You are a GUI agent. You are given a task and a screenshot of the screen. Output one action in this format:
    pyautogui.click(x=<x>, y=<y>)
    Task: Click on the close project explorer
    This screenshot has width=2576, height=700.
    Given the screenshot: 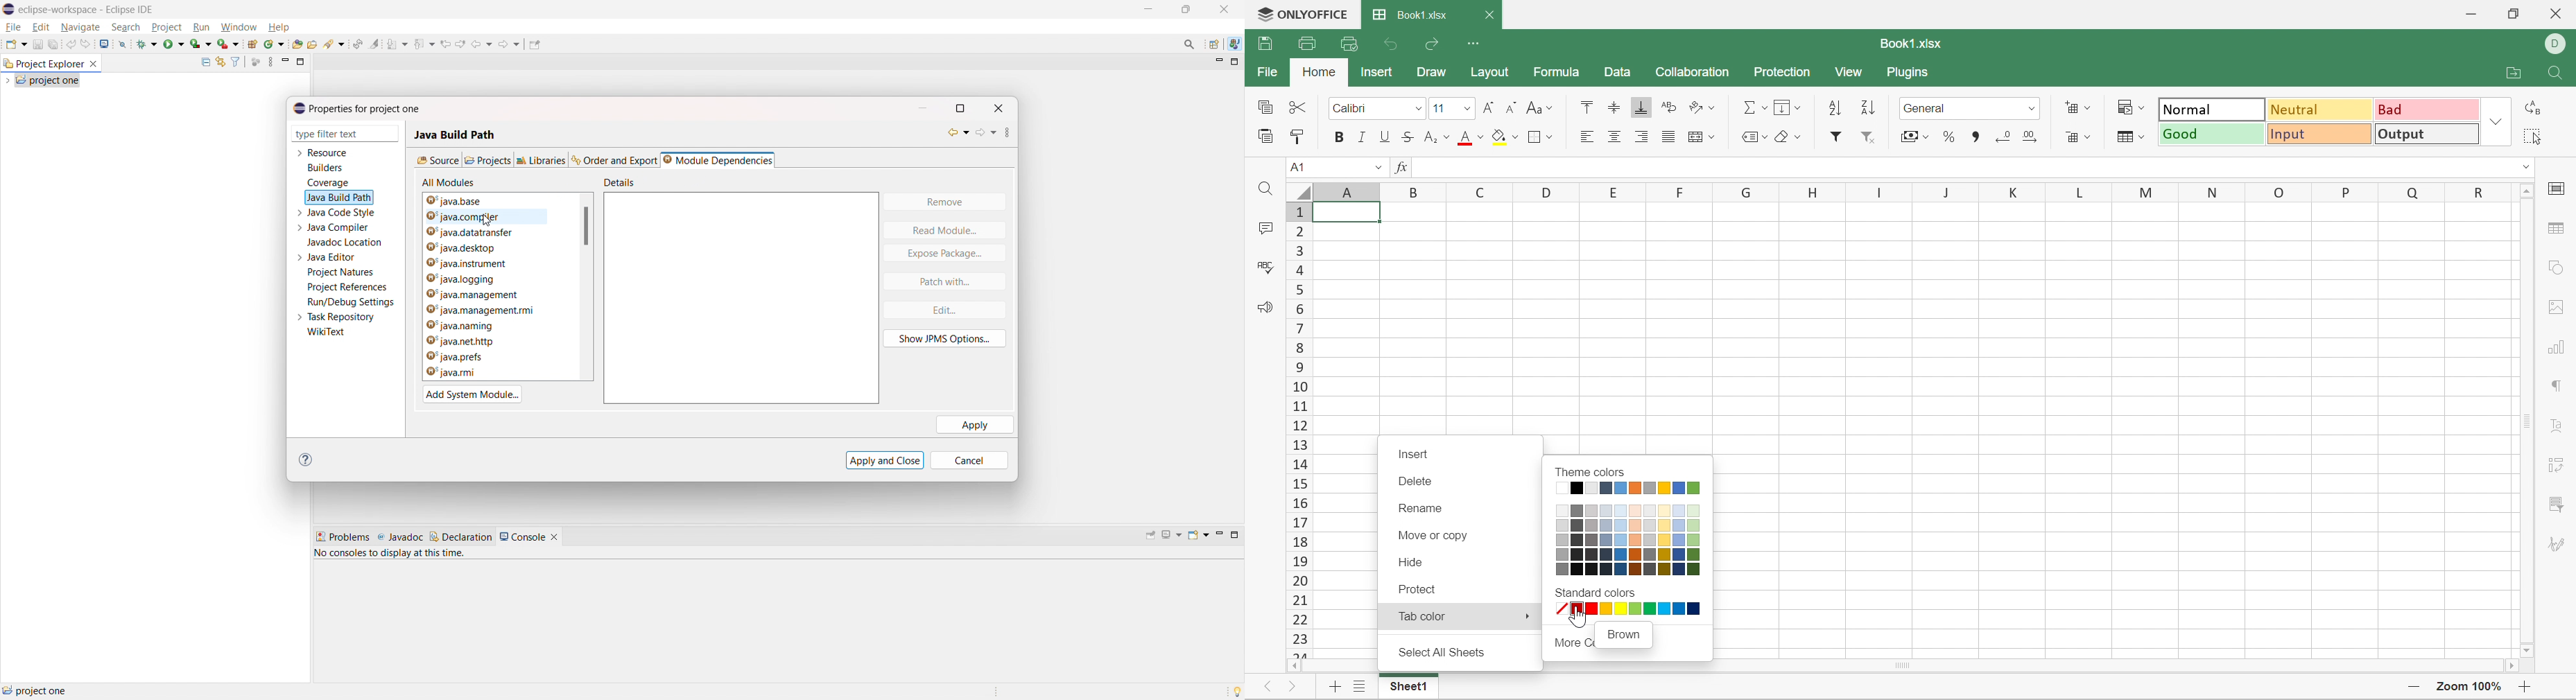 What is the action you would take?
    pyautogui.click(x=93, y=64)
    